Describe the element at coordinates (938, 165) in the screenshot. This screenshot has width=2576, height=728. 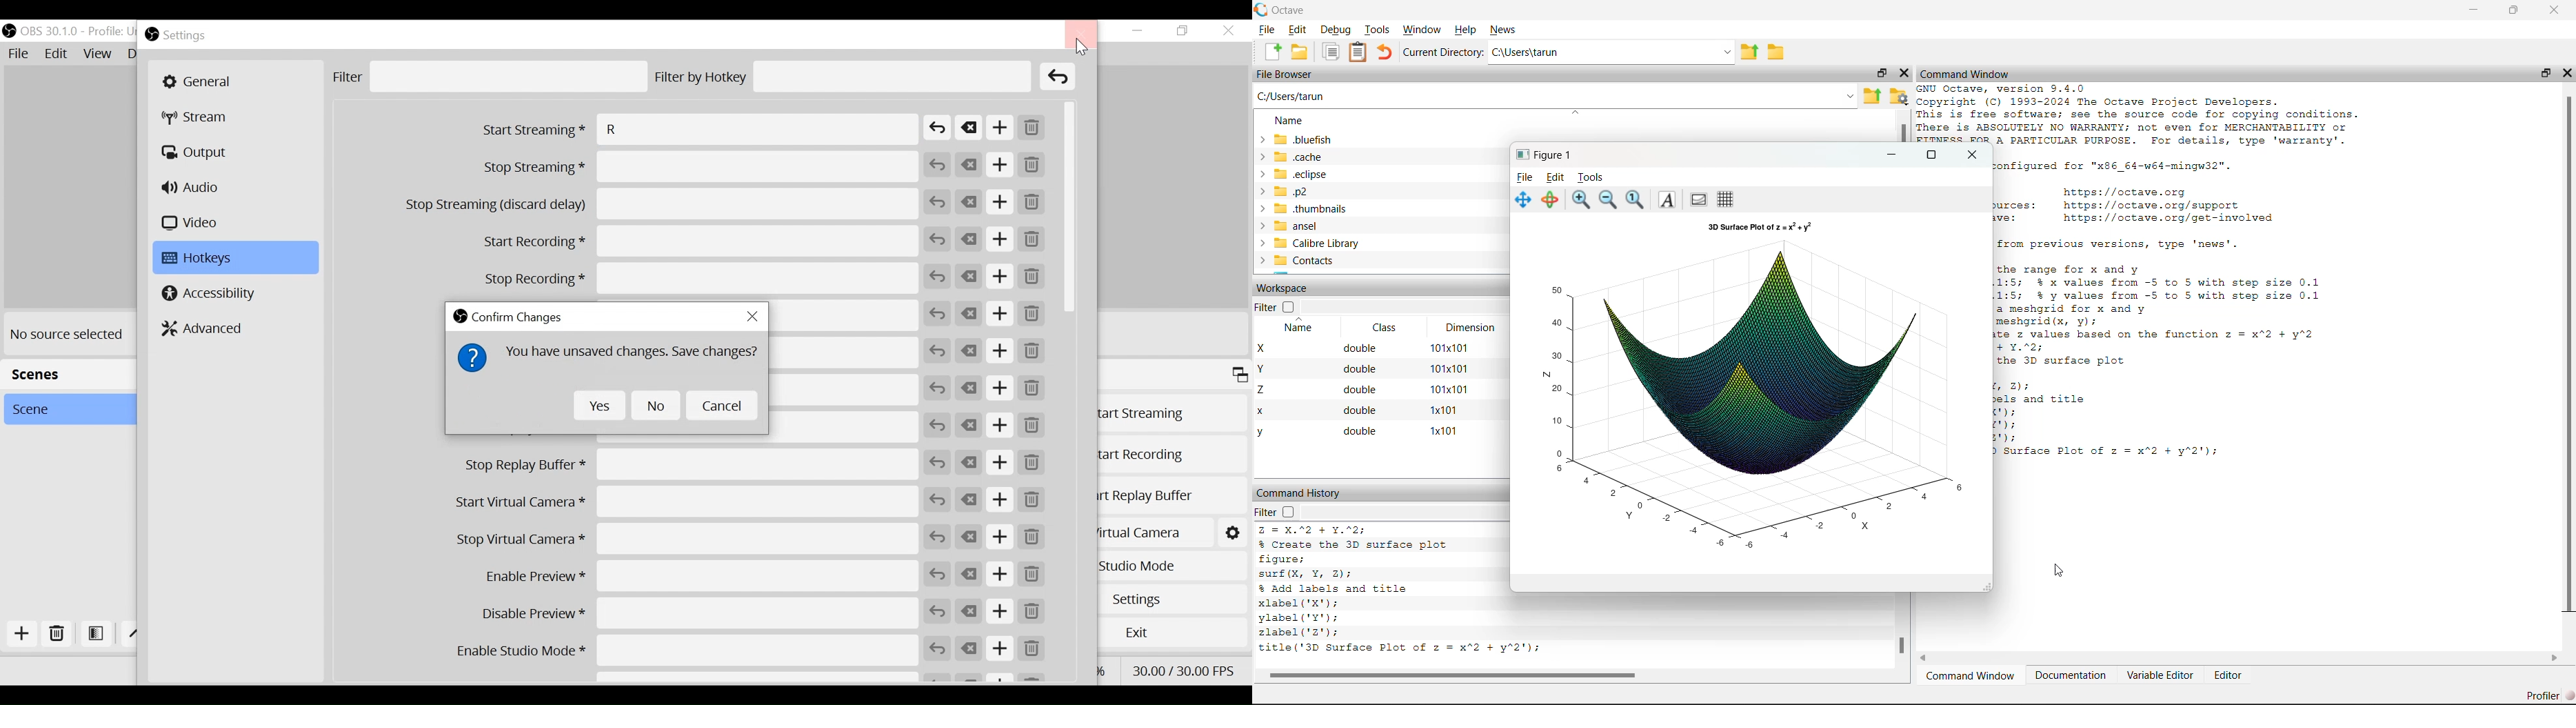
I see `Revert` at that location.